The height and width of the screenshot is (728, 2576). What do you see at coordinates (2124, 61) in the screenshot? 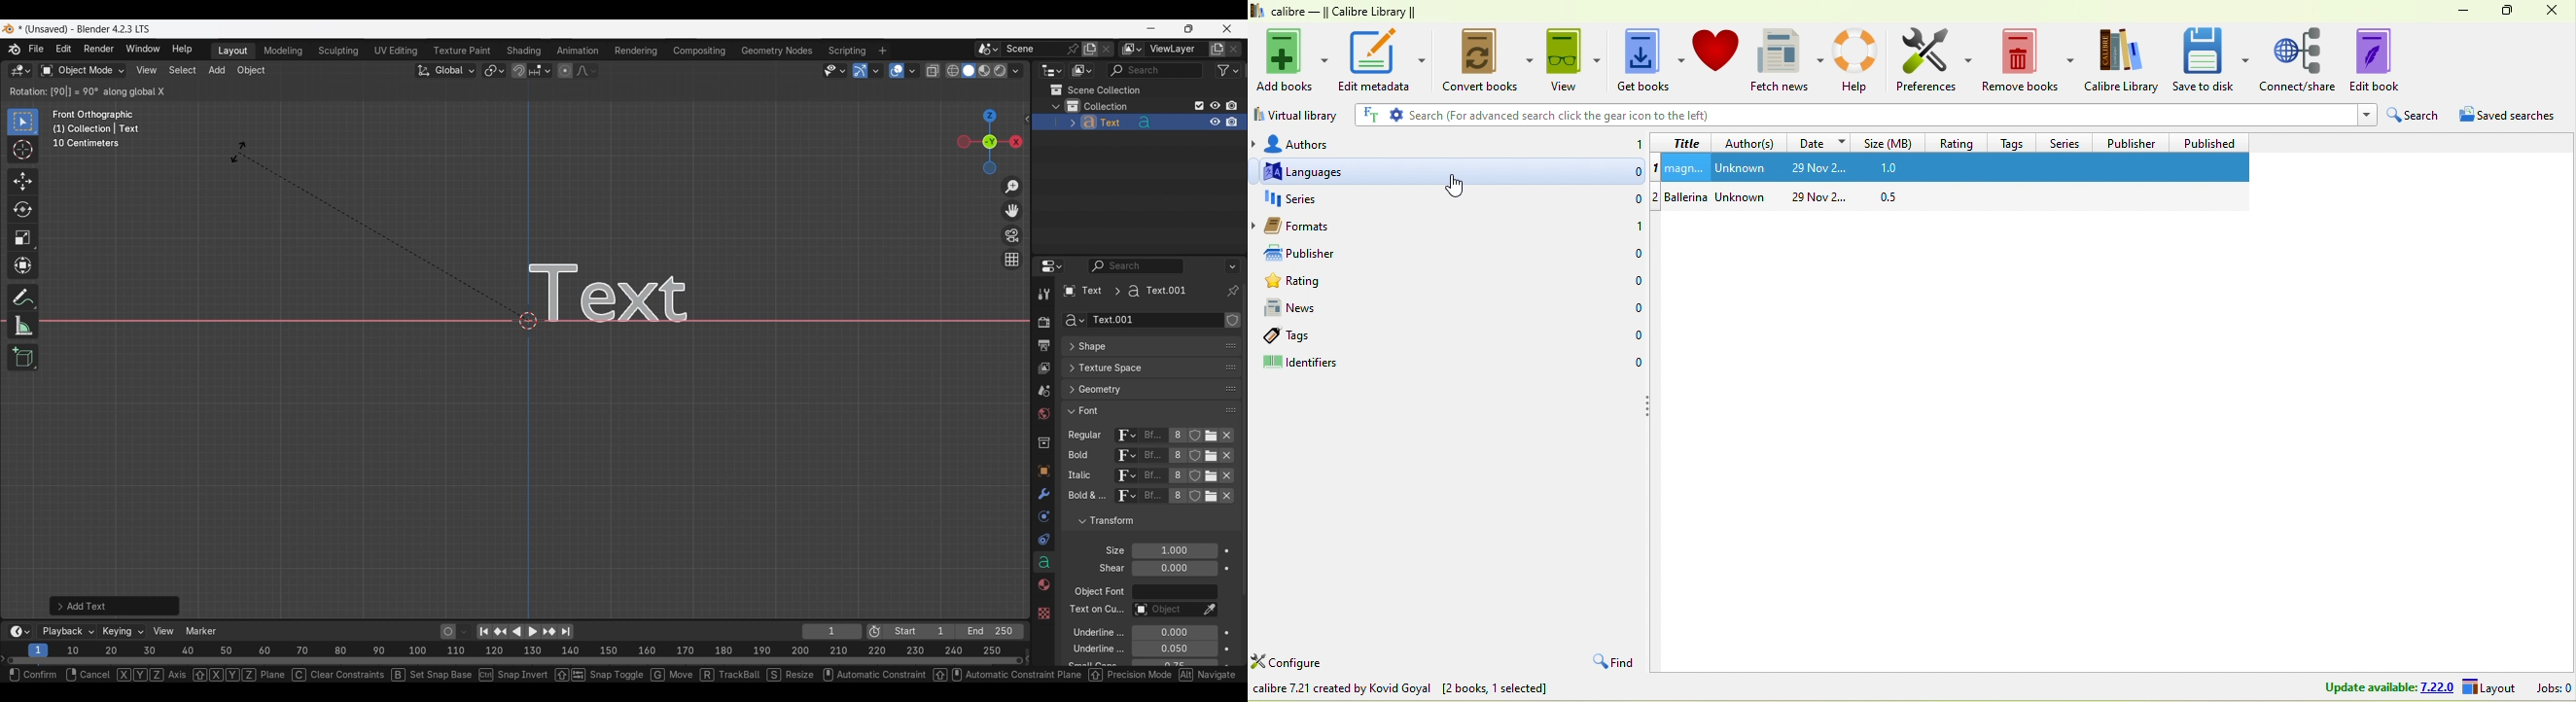
I see `calibre library` at bounding box center [2124, 61].